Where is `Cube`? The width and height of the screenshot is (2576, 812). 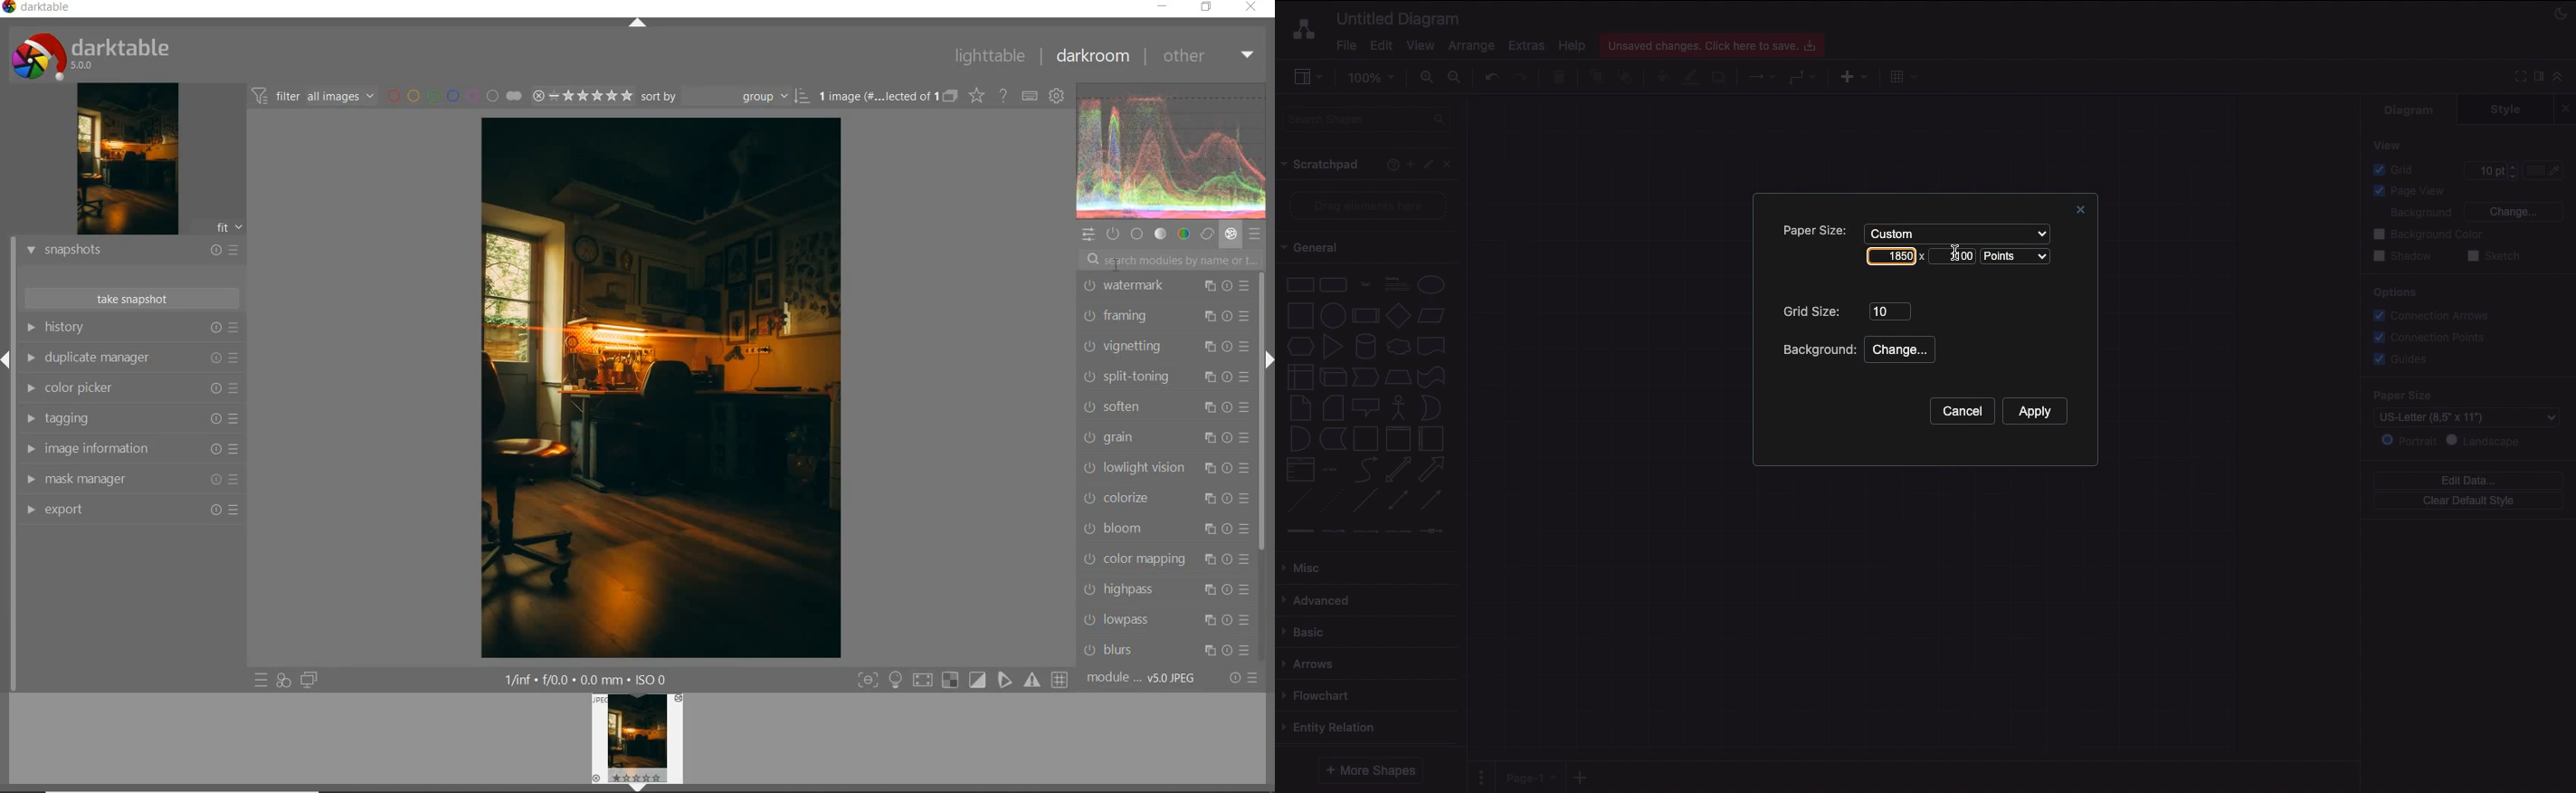 Cube is located at coordinates (1333, 377).